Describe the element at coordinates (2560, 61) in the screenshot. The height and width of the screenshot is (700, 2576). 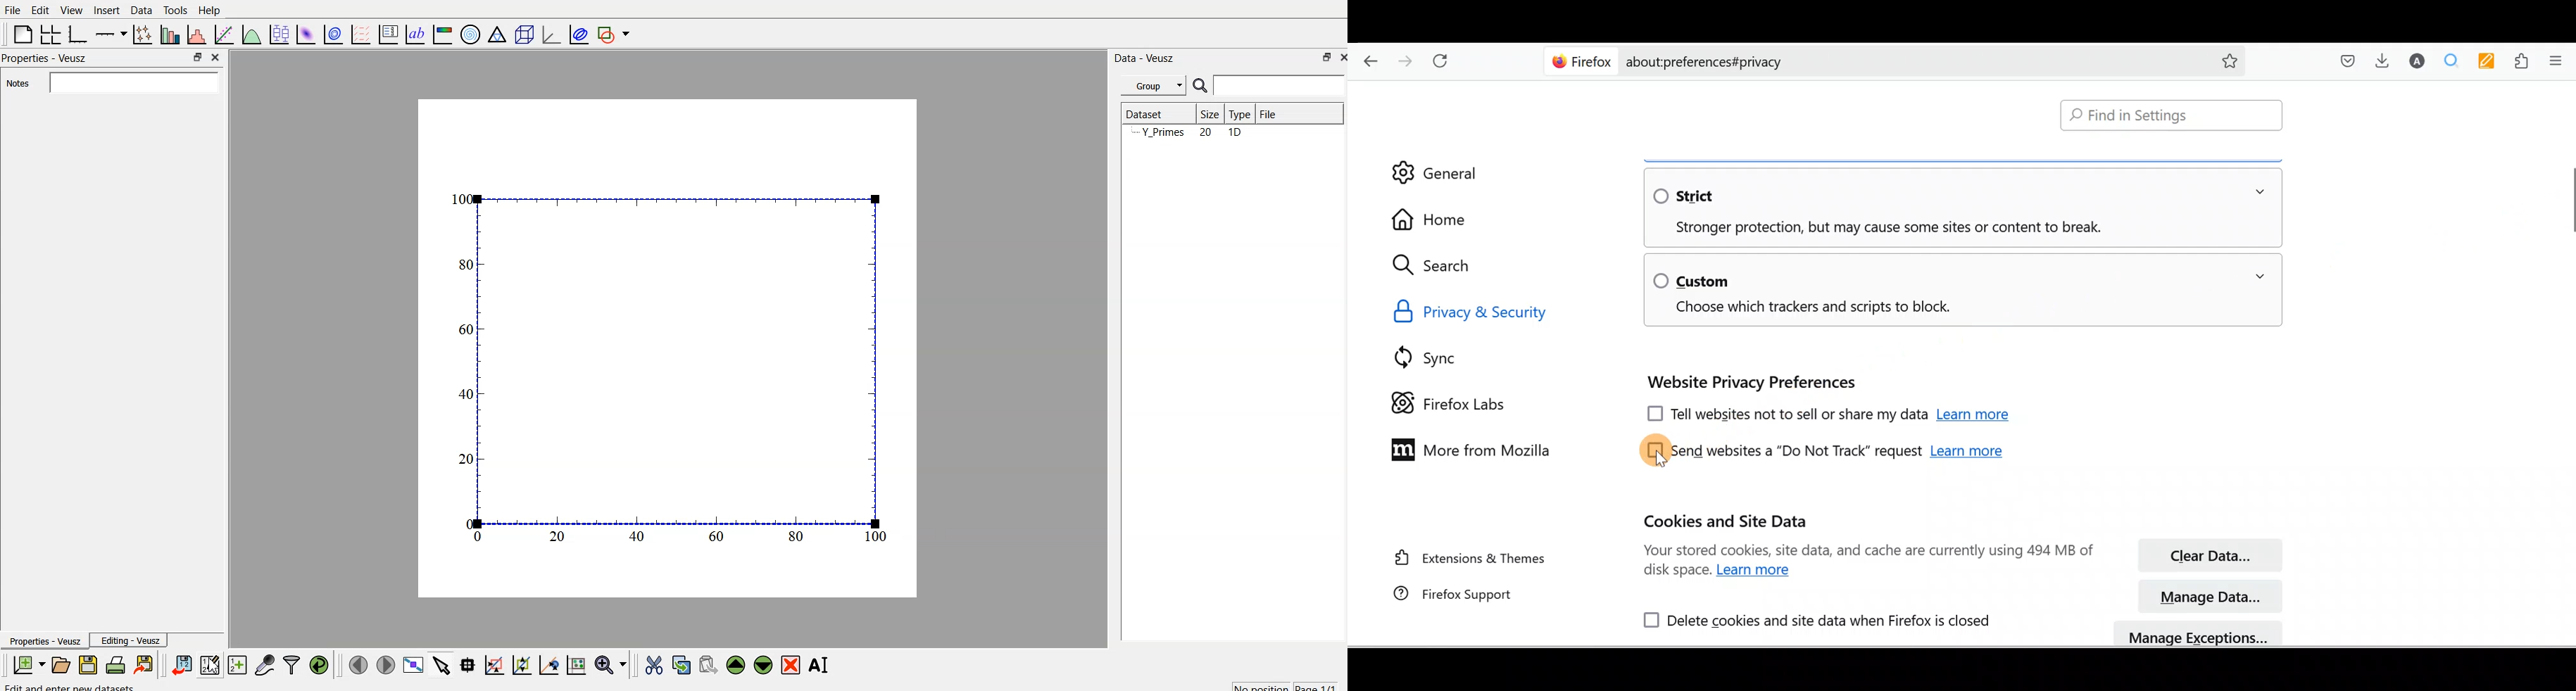
I see `Open application menu` at that location.